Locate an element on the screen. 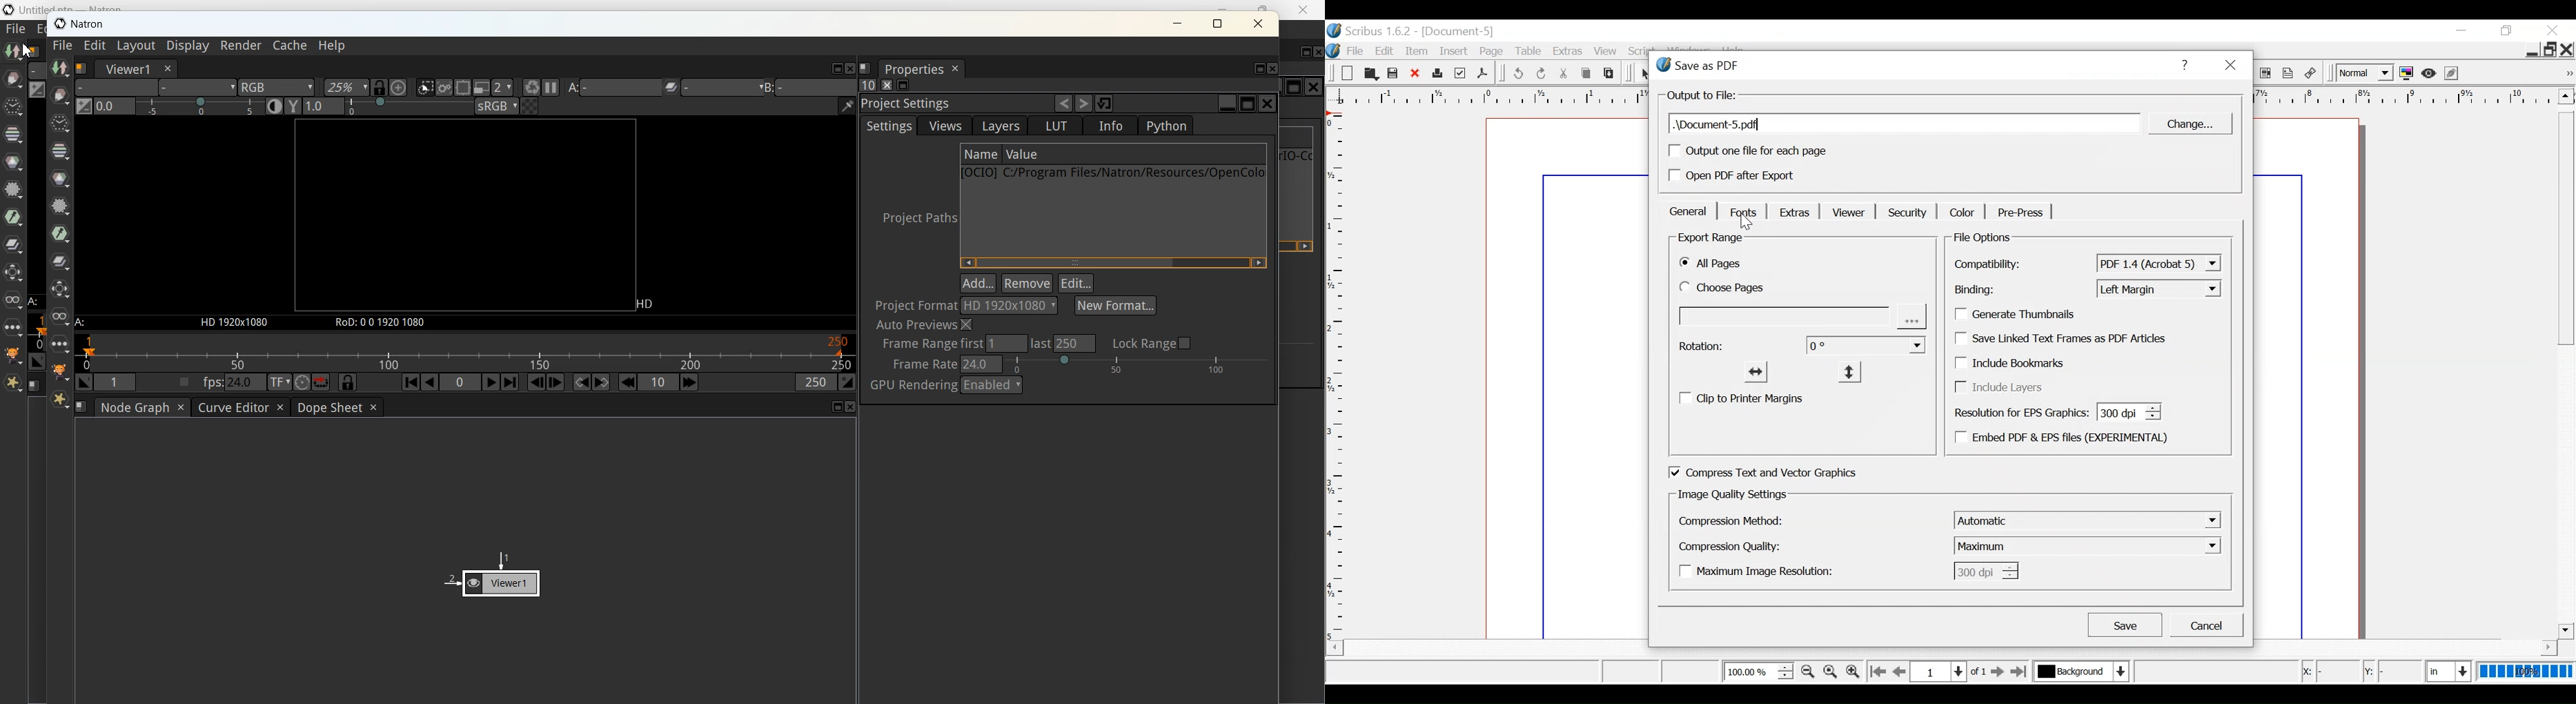  File positions is located at coordinates (1992, 238).